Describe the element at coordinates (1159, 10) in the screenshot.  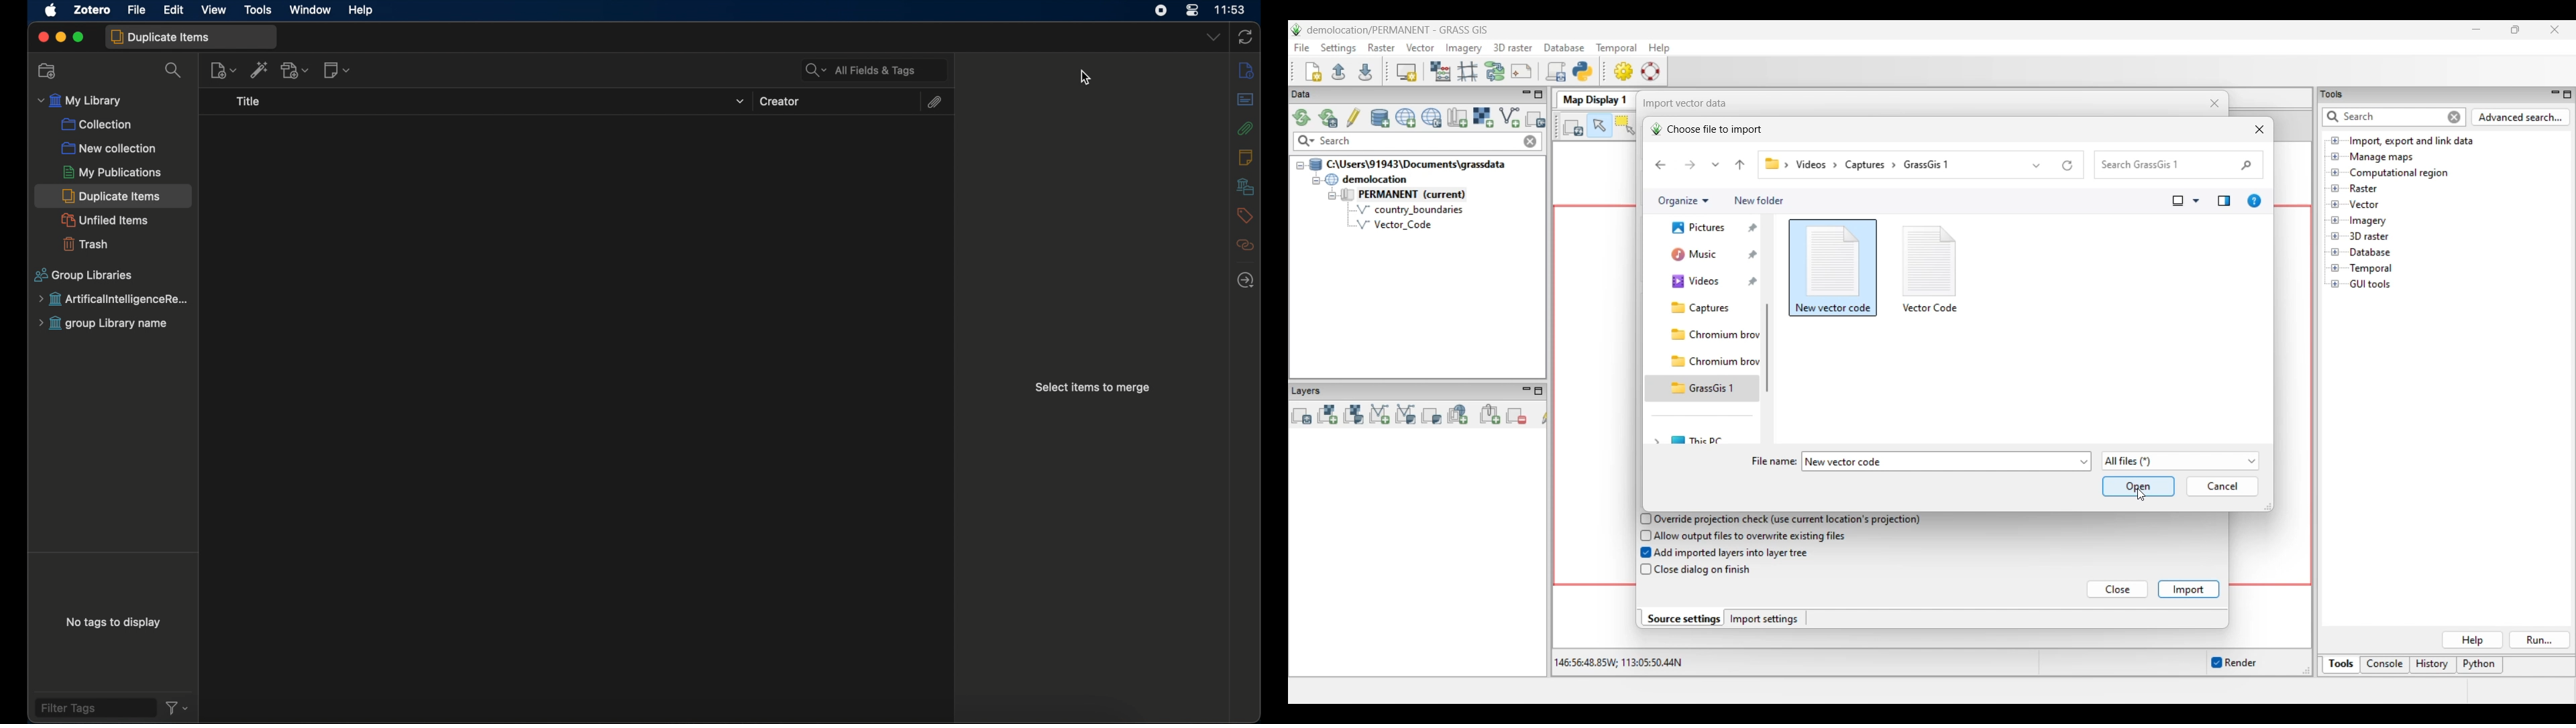
I see `screen recorder icon` at that location.